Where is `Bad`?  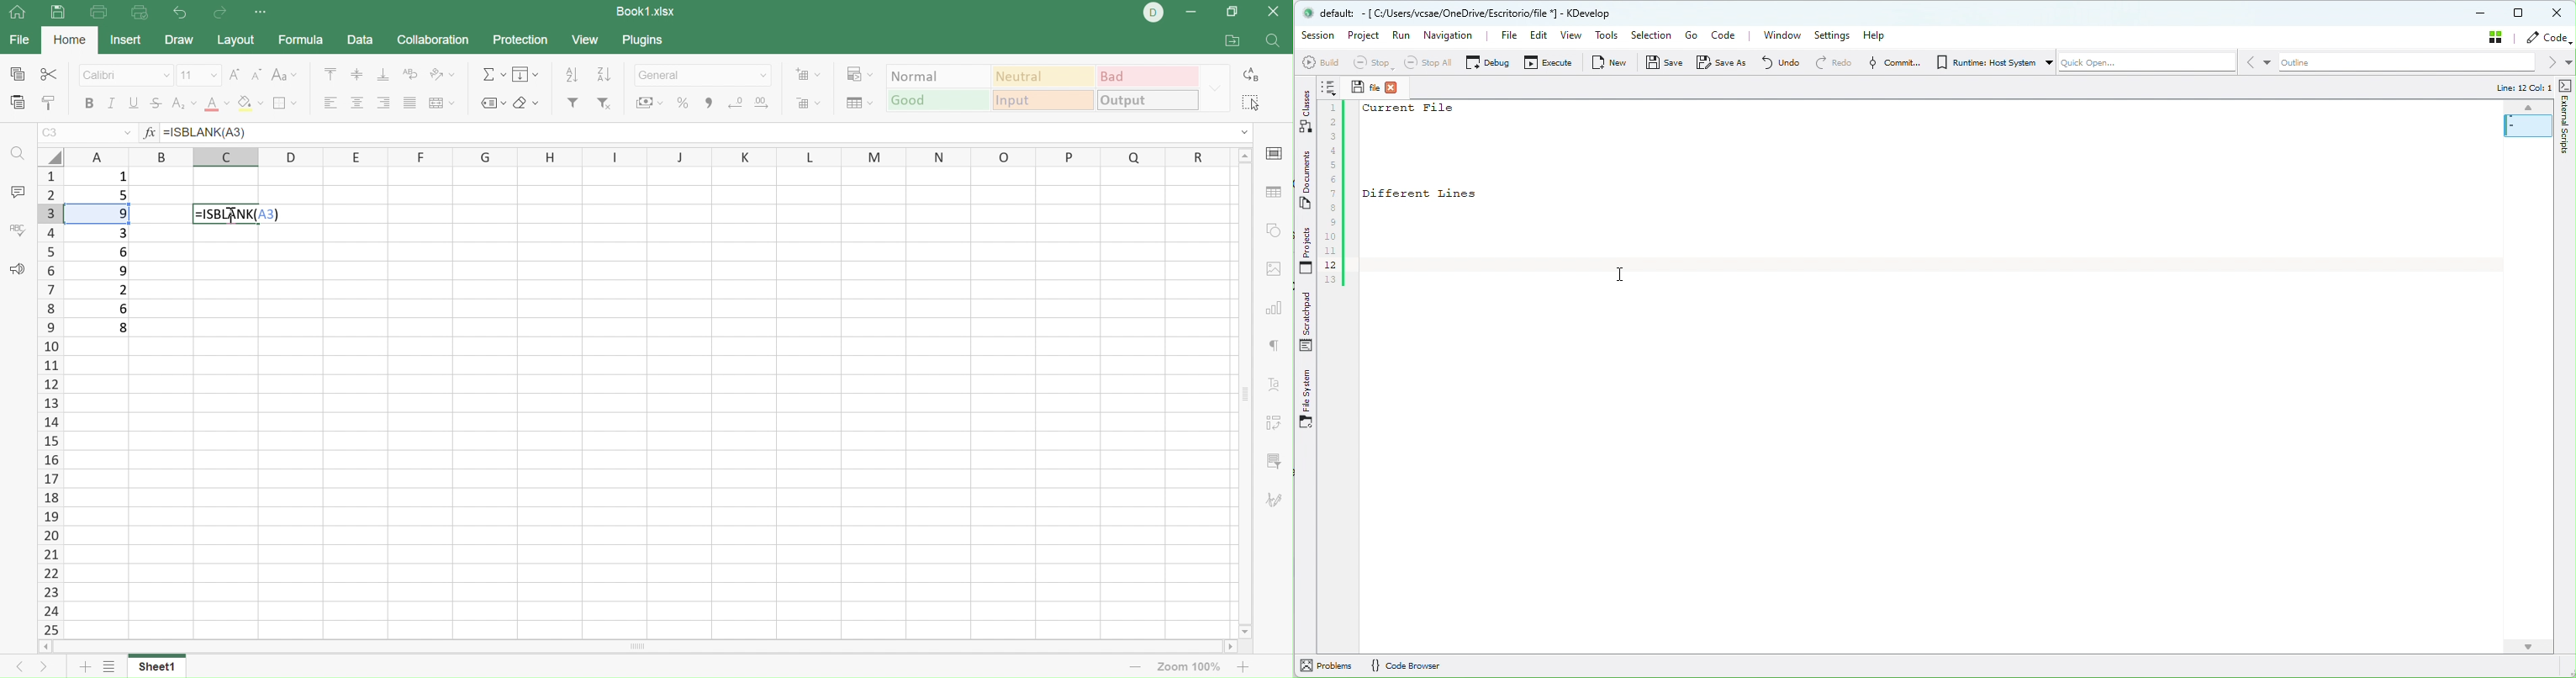
Bad is located at coordinates (1149, 76).